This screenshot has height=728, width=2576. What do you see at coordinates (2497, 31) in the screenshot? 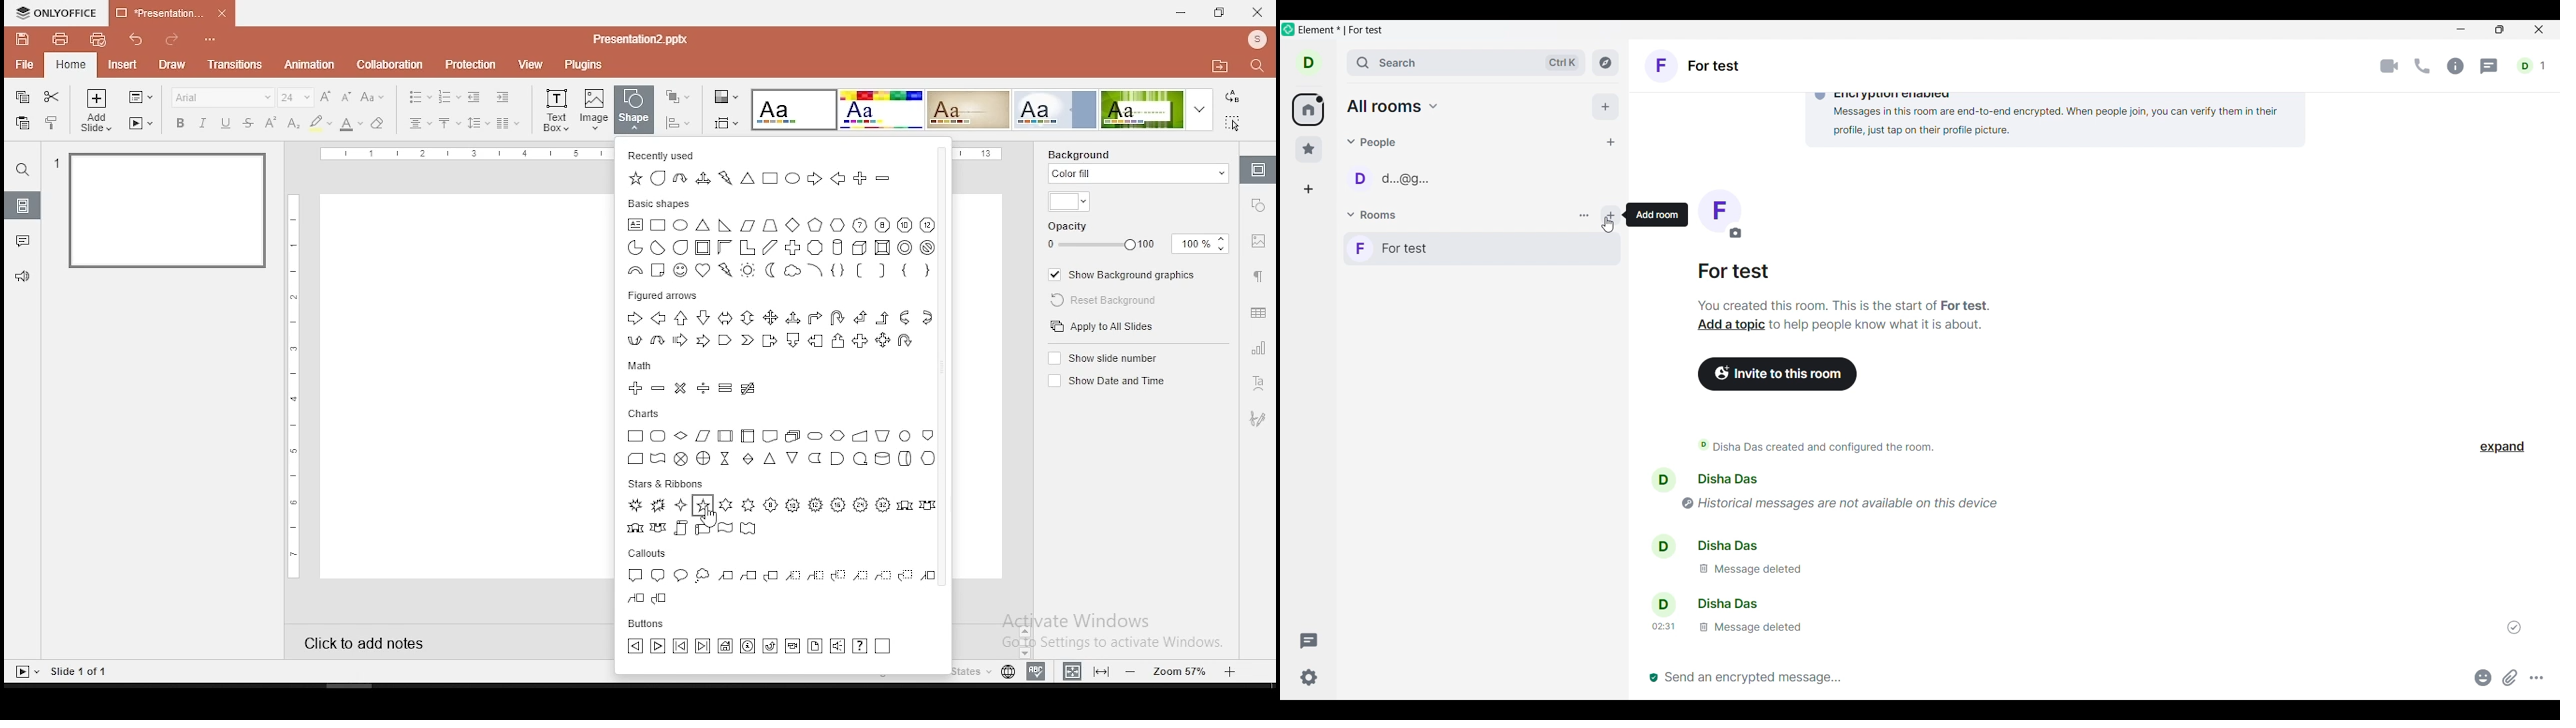
I see `maximize` at bounding box center [2497, 31].